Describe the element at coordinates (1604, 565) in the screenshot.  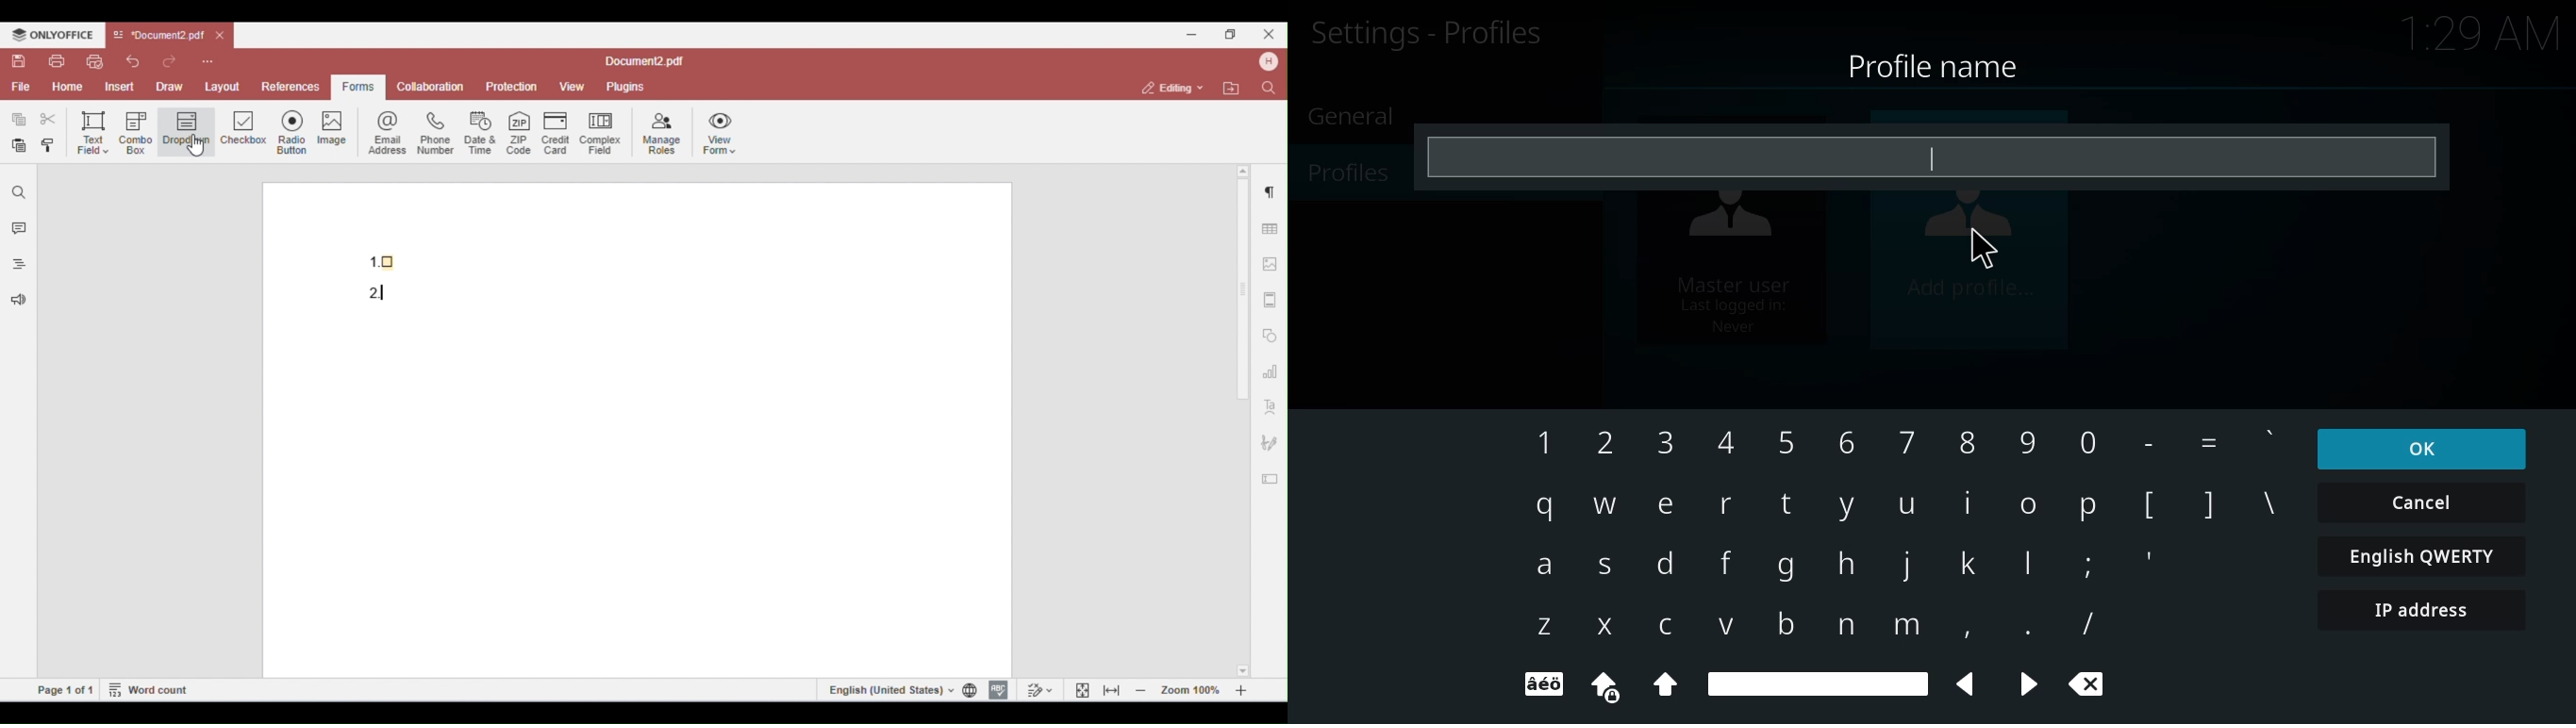
I see `s` at that location.